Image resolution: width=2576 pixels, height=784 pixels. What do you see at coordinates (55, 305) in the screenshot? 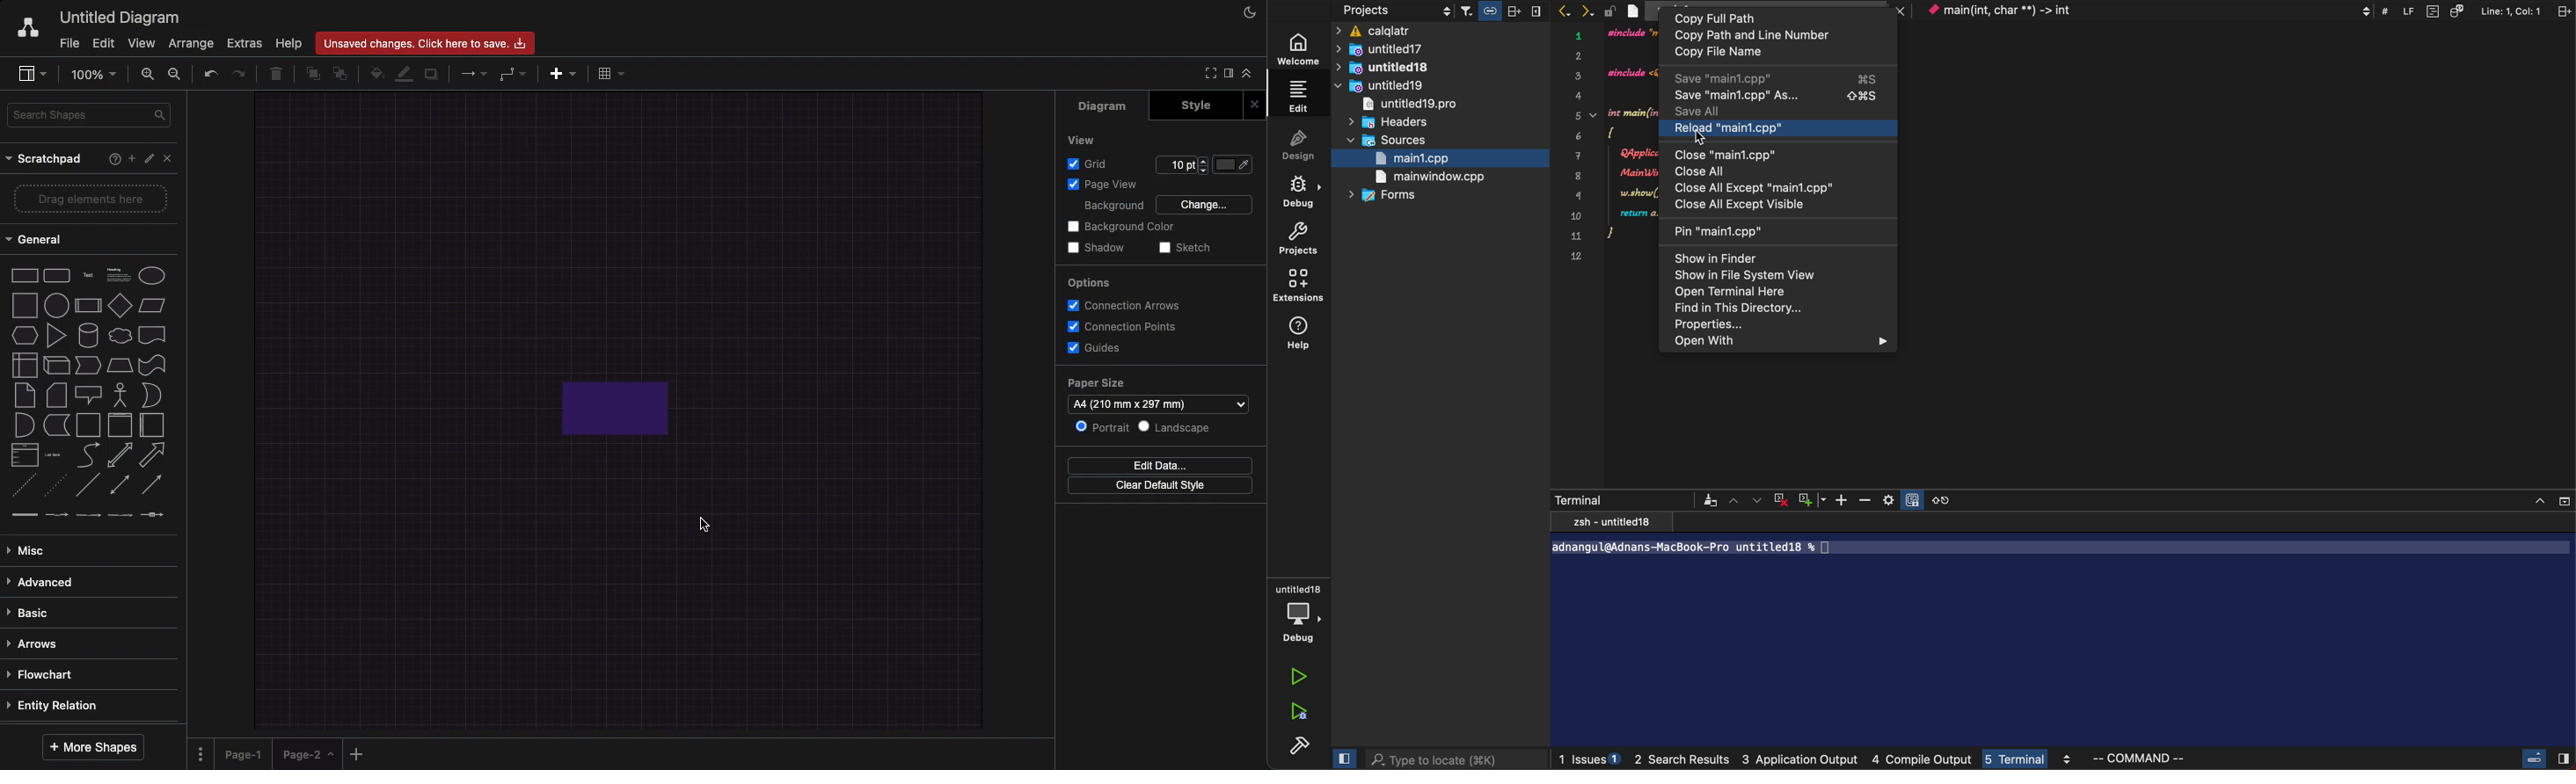
I see `circle` at bounding box center [55, 305].